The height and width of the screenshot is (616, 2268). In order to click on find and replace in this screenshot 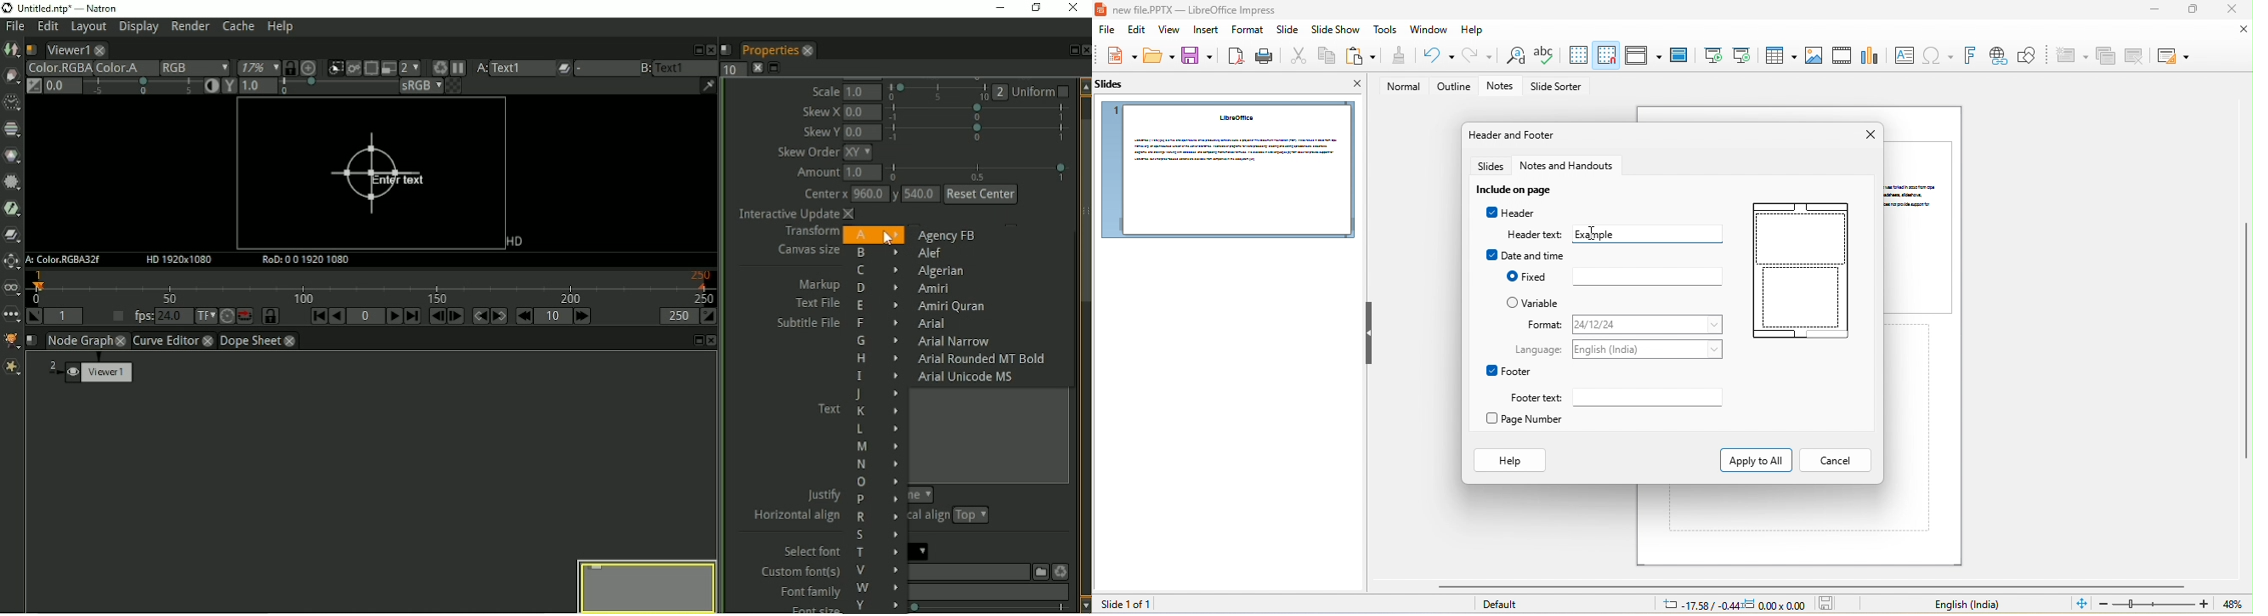, I will do `click(1512, 57)`.